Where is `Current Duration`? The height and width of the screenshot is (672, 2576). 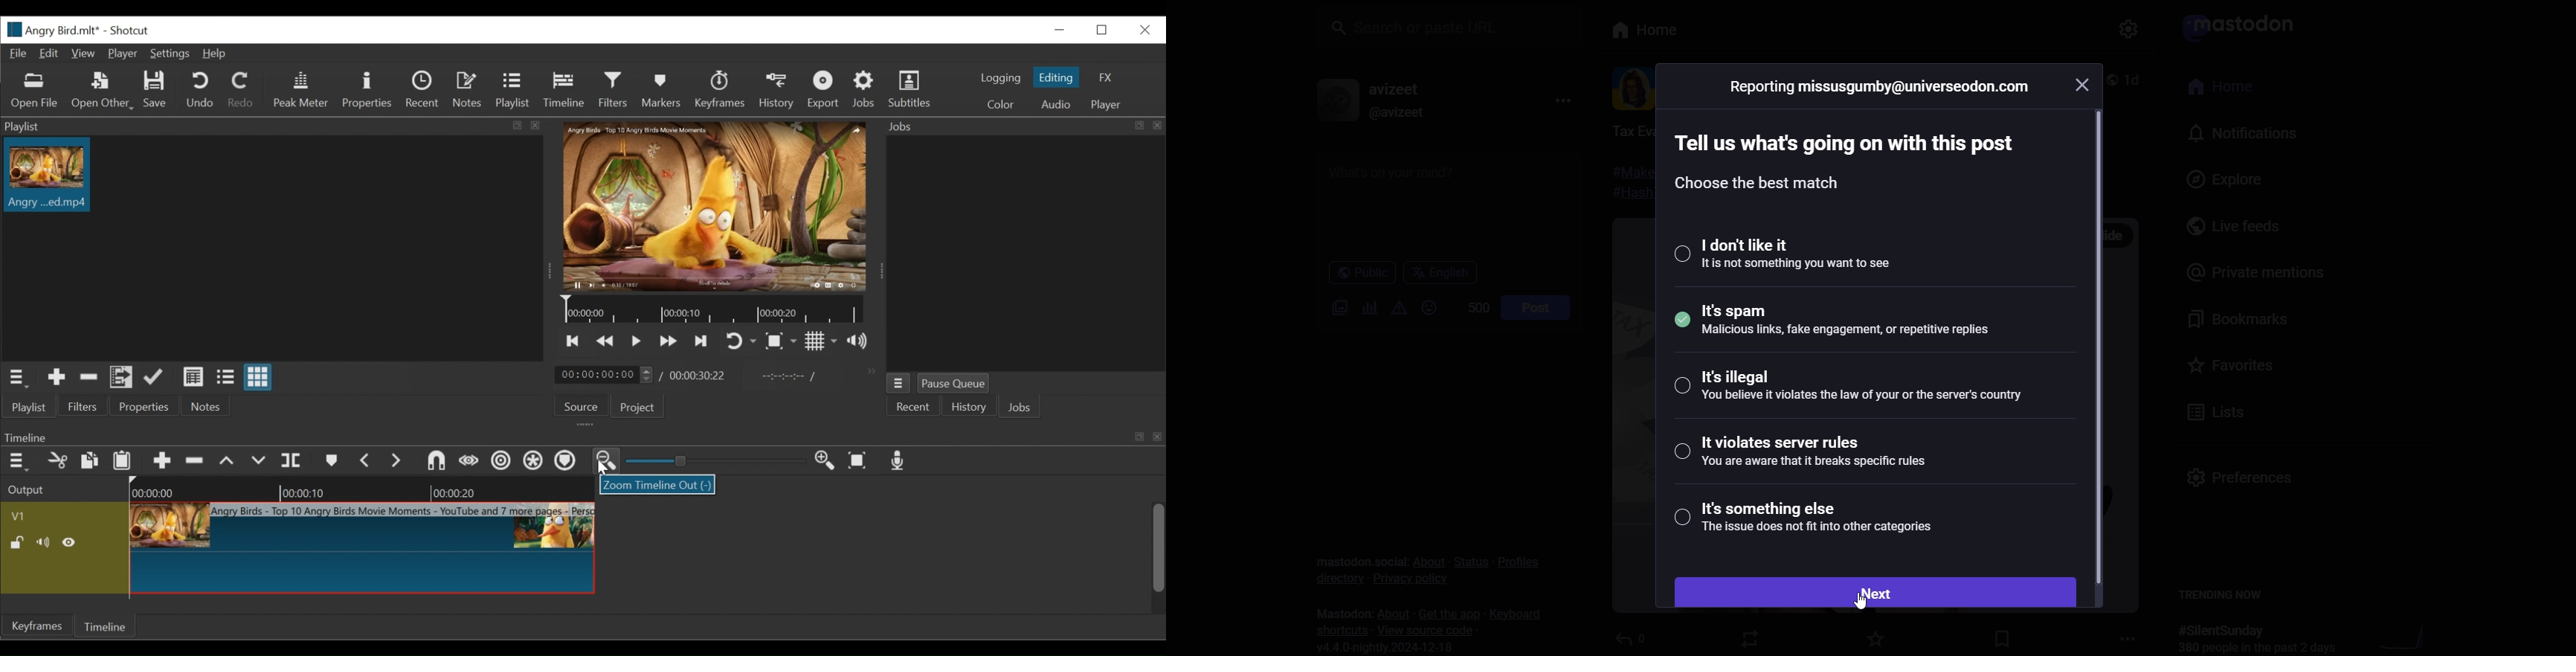 Current Duration is located at coordinates (604, 375).